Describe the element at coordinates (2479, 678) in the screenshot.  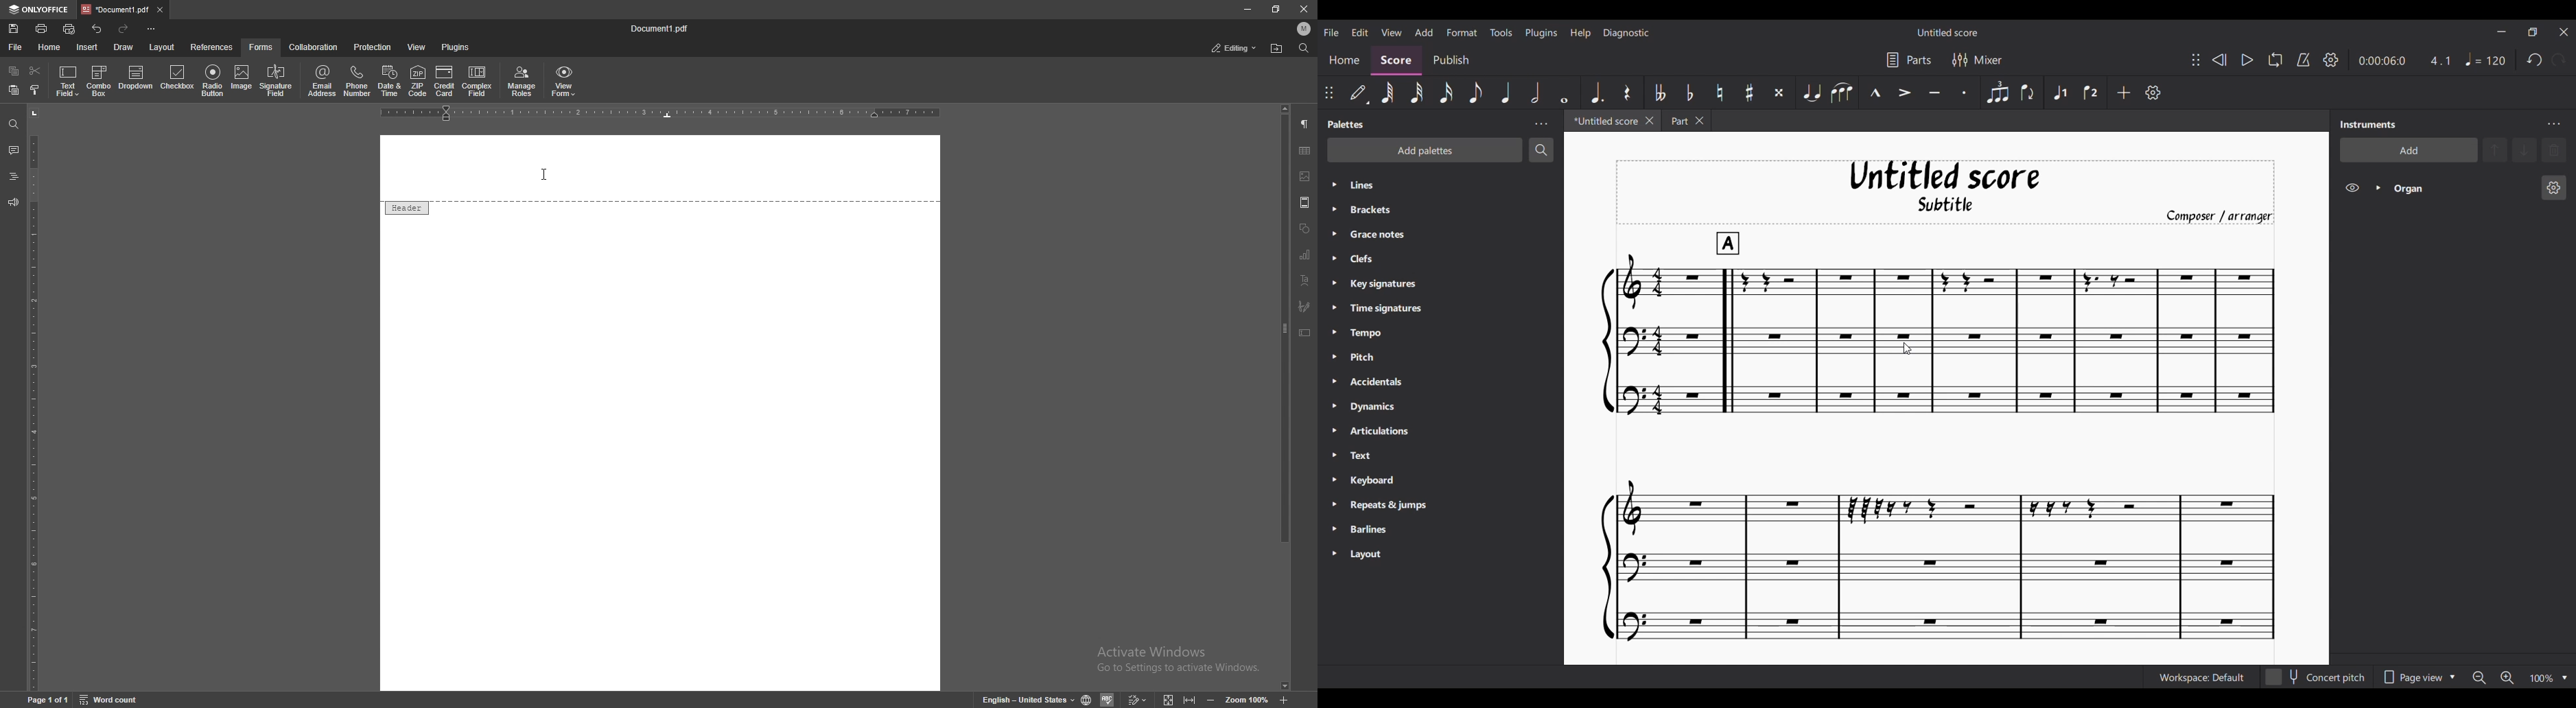
I see `Zoom out` at that location.